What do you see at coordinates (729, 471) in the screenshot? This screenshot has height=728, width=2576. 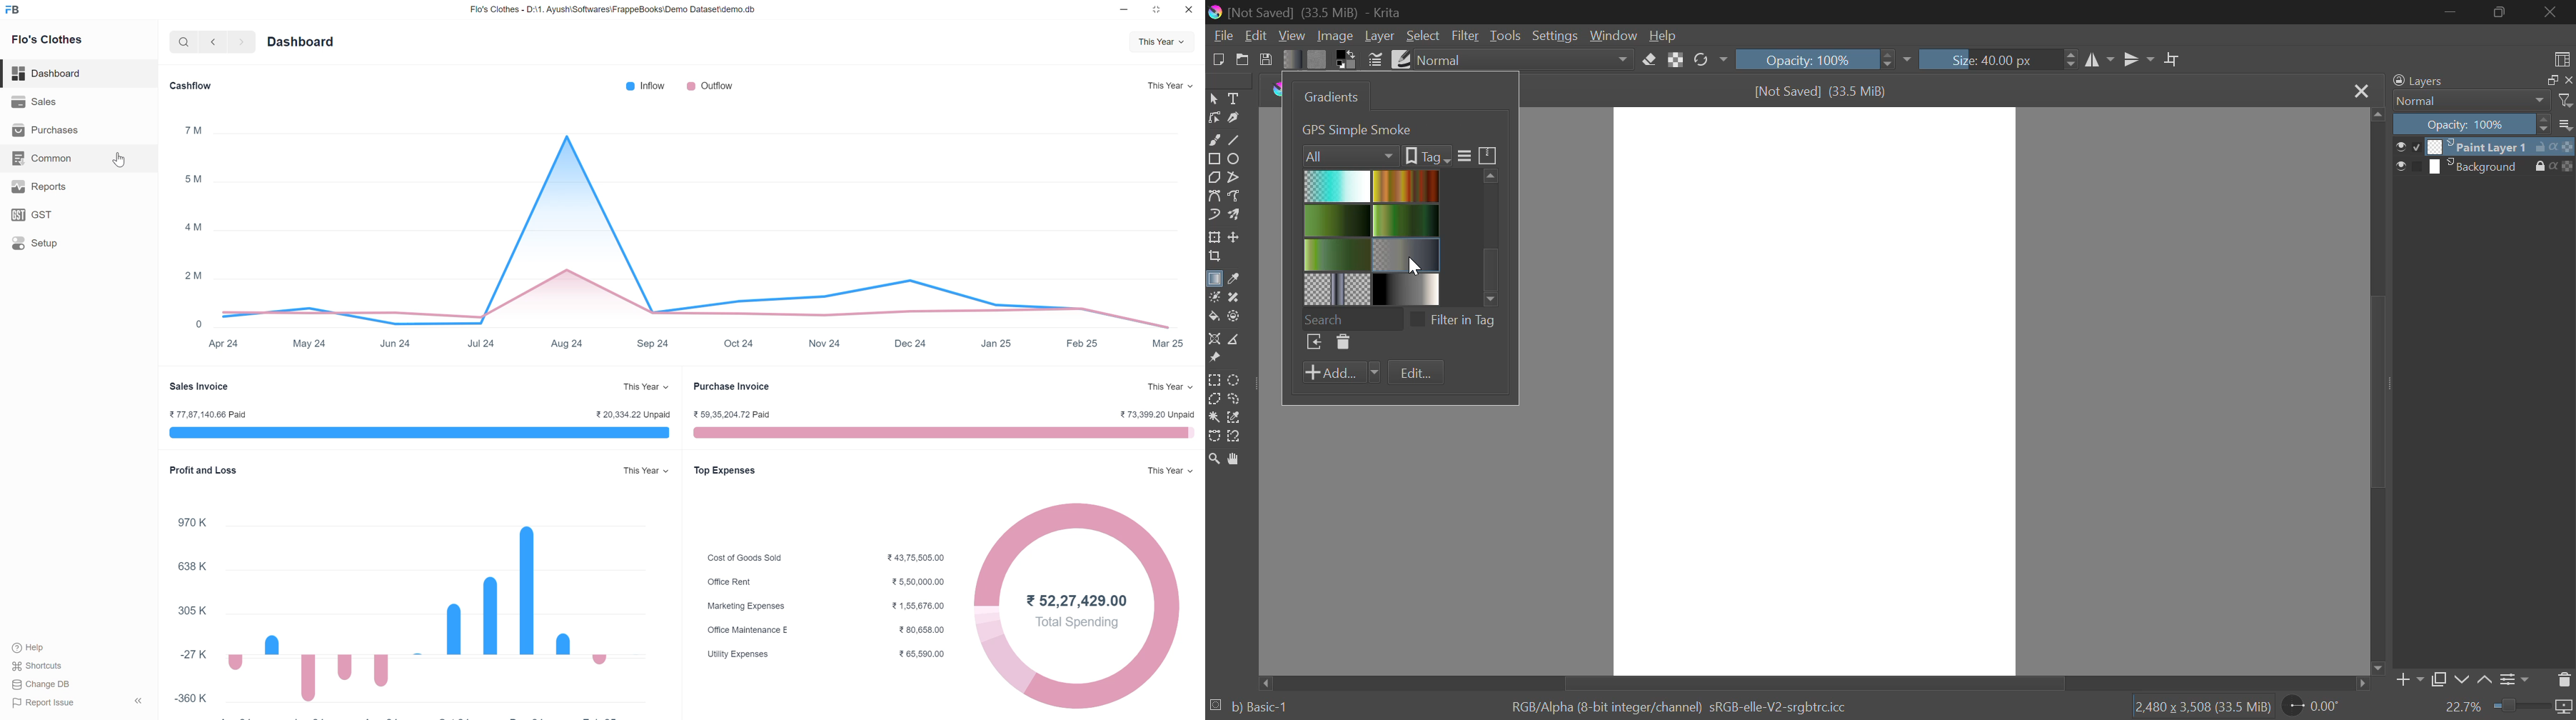 I see `top expenses` at bounding box center [729, 471].